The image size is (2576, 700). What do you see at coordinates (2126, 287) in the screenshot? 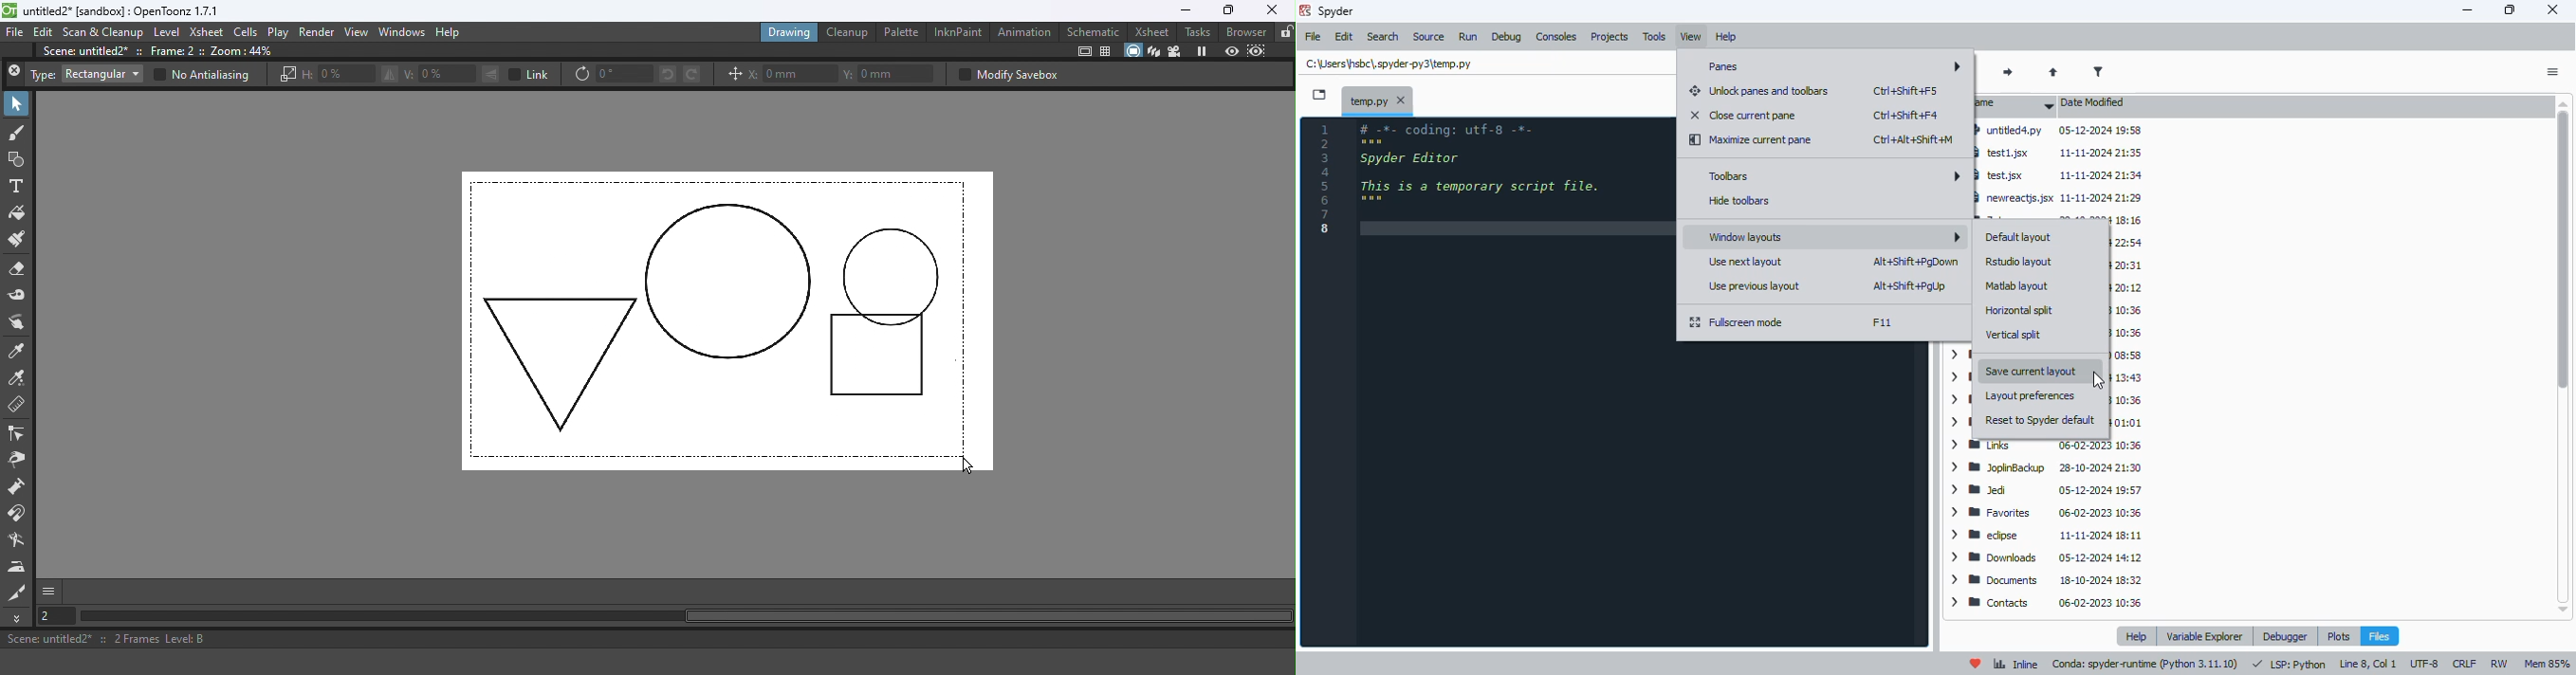
I see `Vault 1` at bounding box center [2126, 287].